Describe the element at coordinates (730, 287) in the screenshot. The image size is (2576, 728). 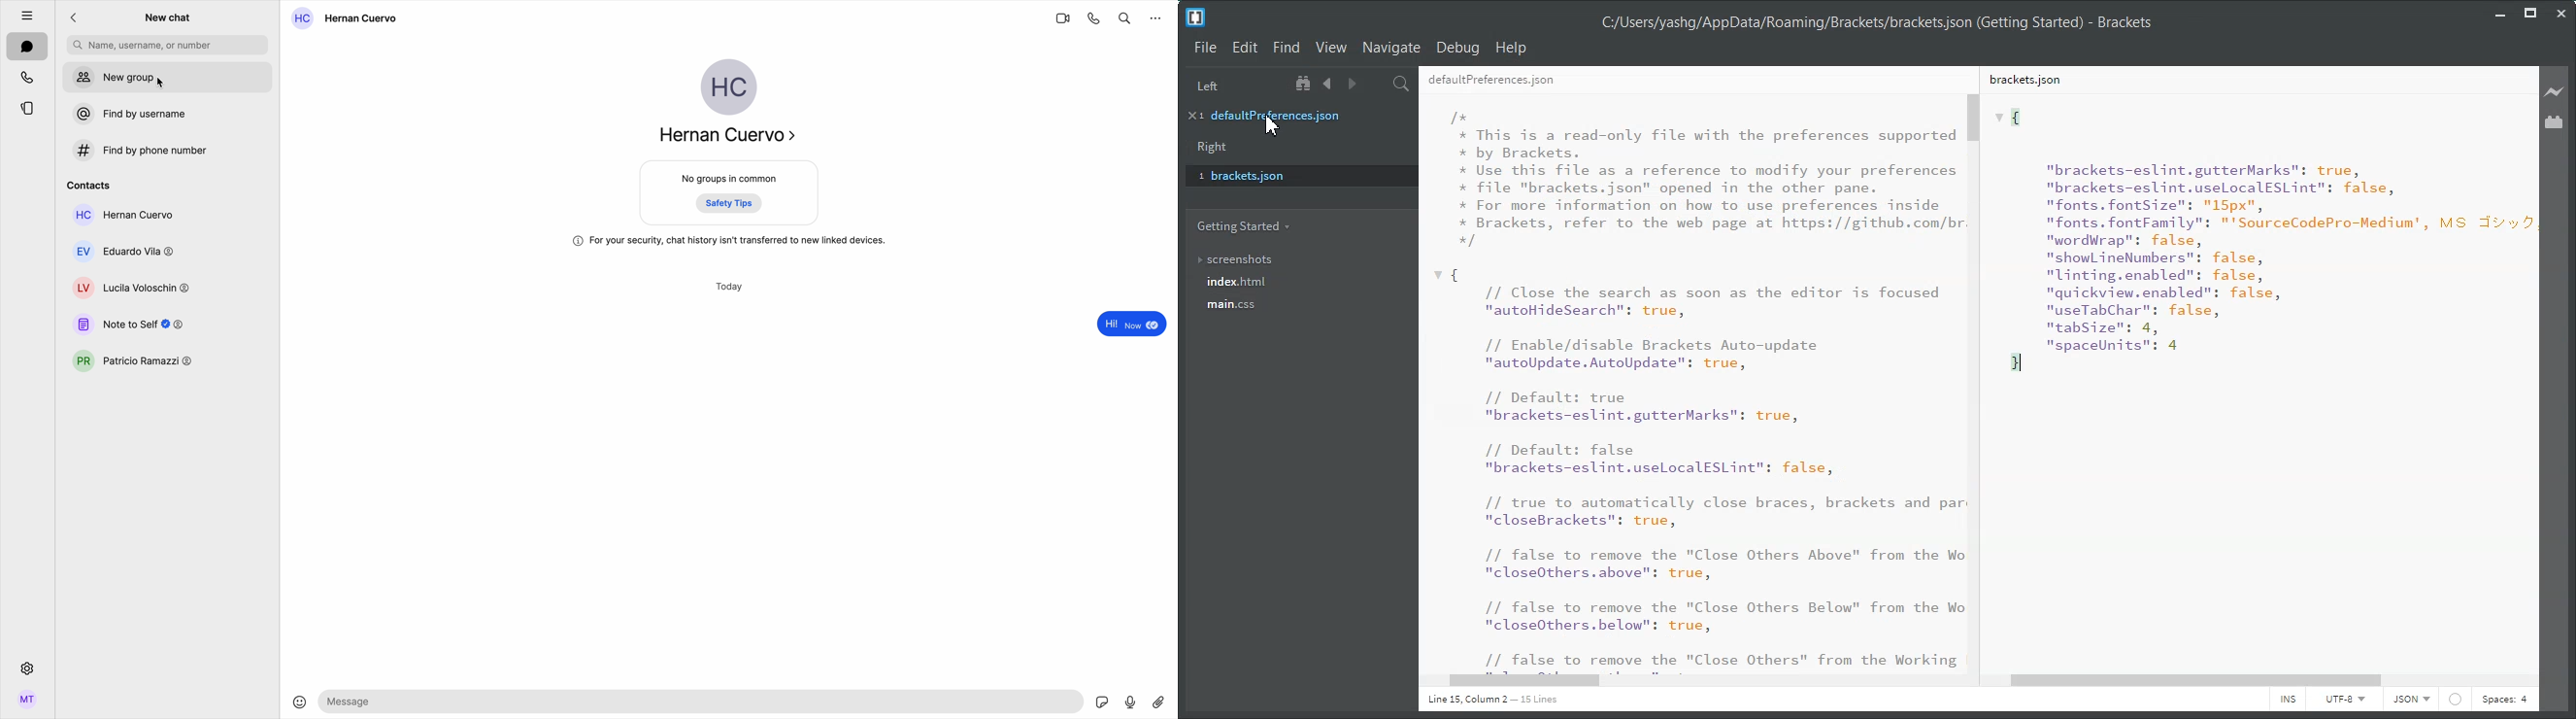
I see `today` at that location.